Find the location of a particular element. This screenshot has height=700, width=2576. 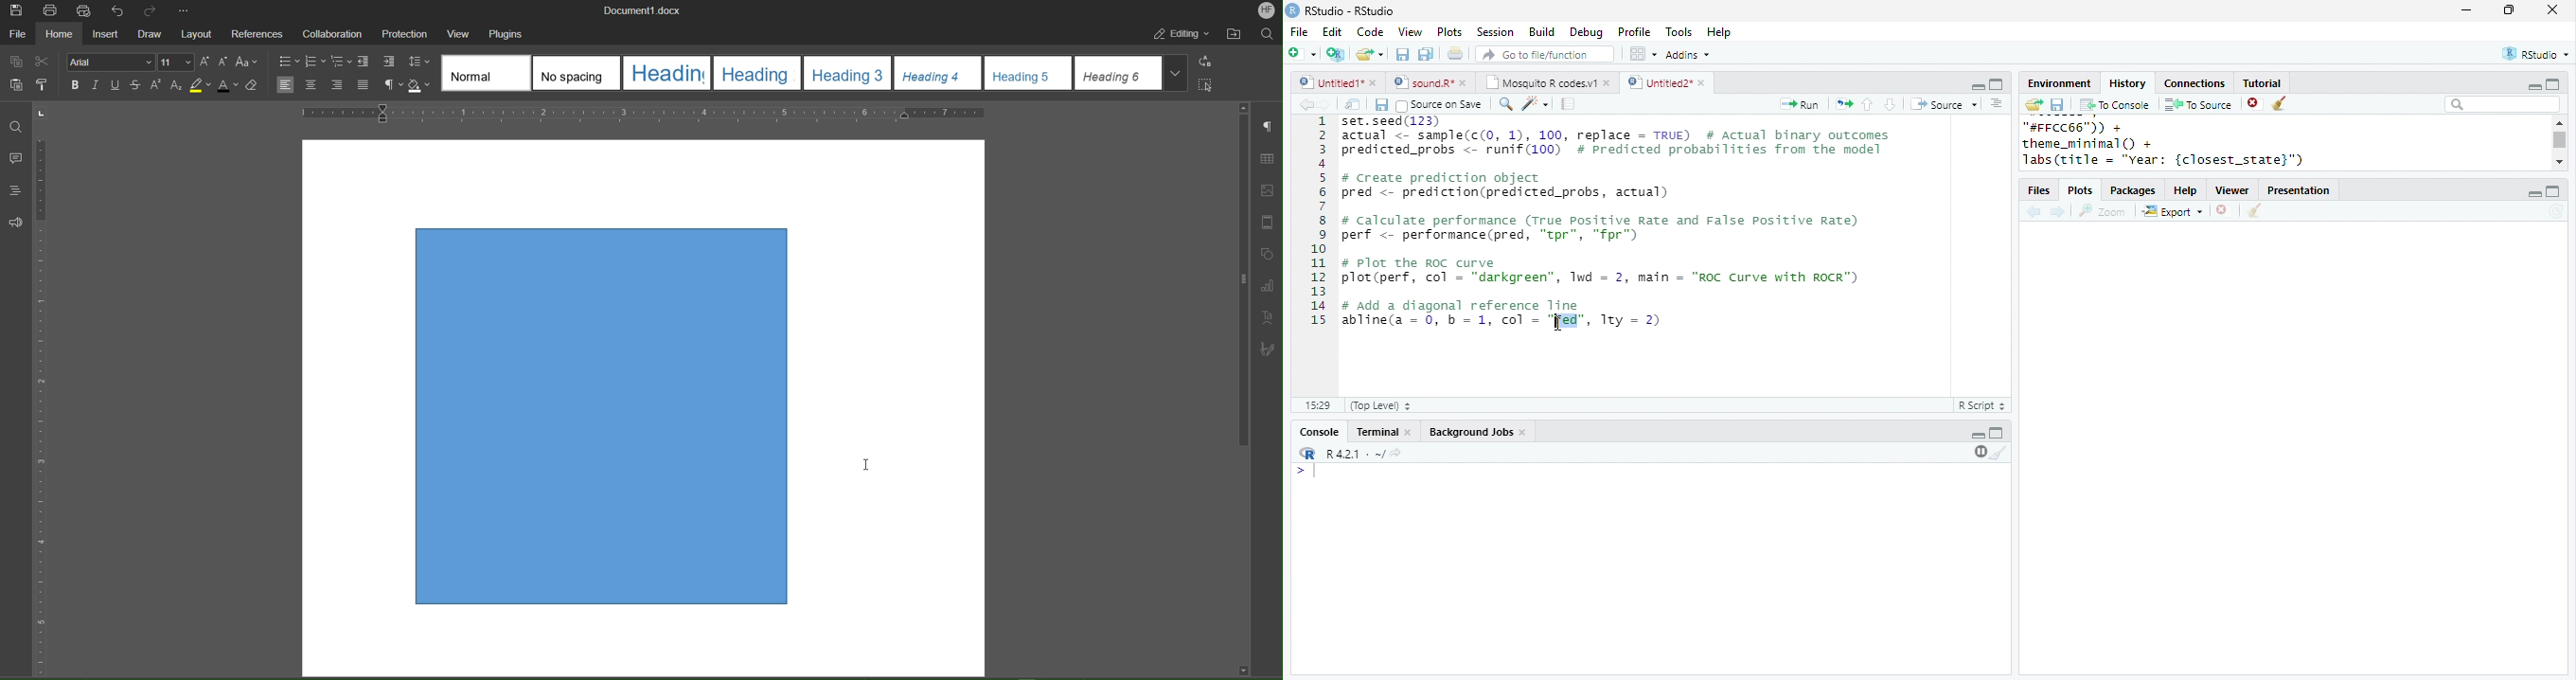

clear is located at coordinates (2254, 211).